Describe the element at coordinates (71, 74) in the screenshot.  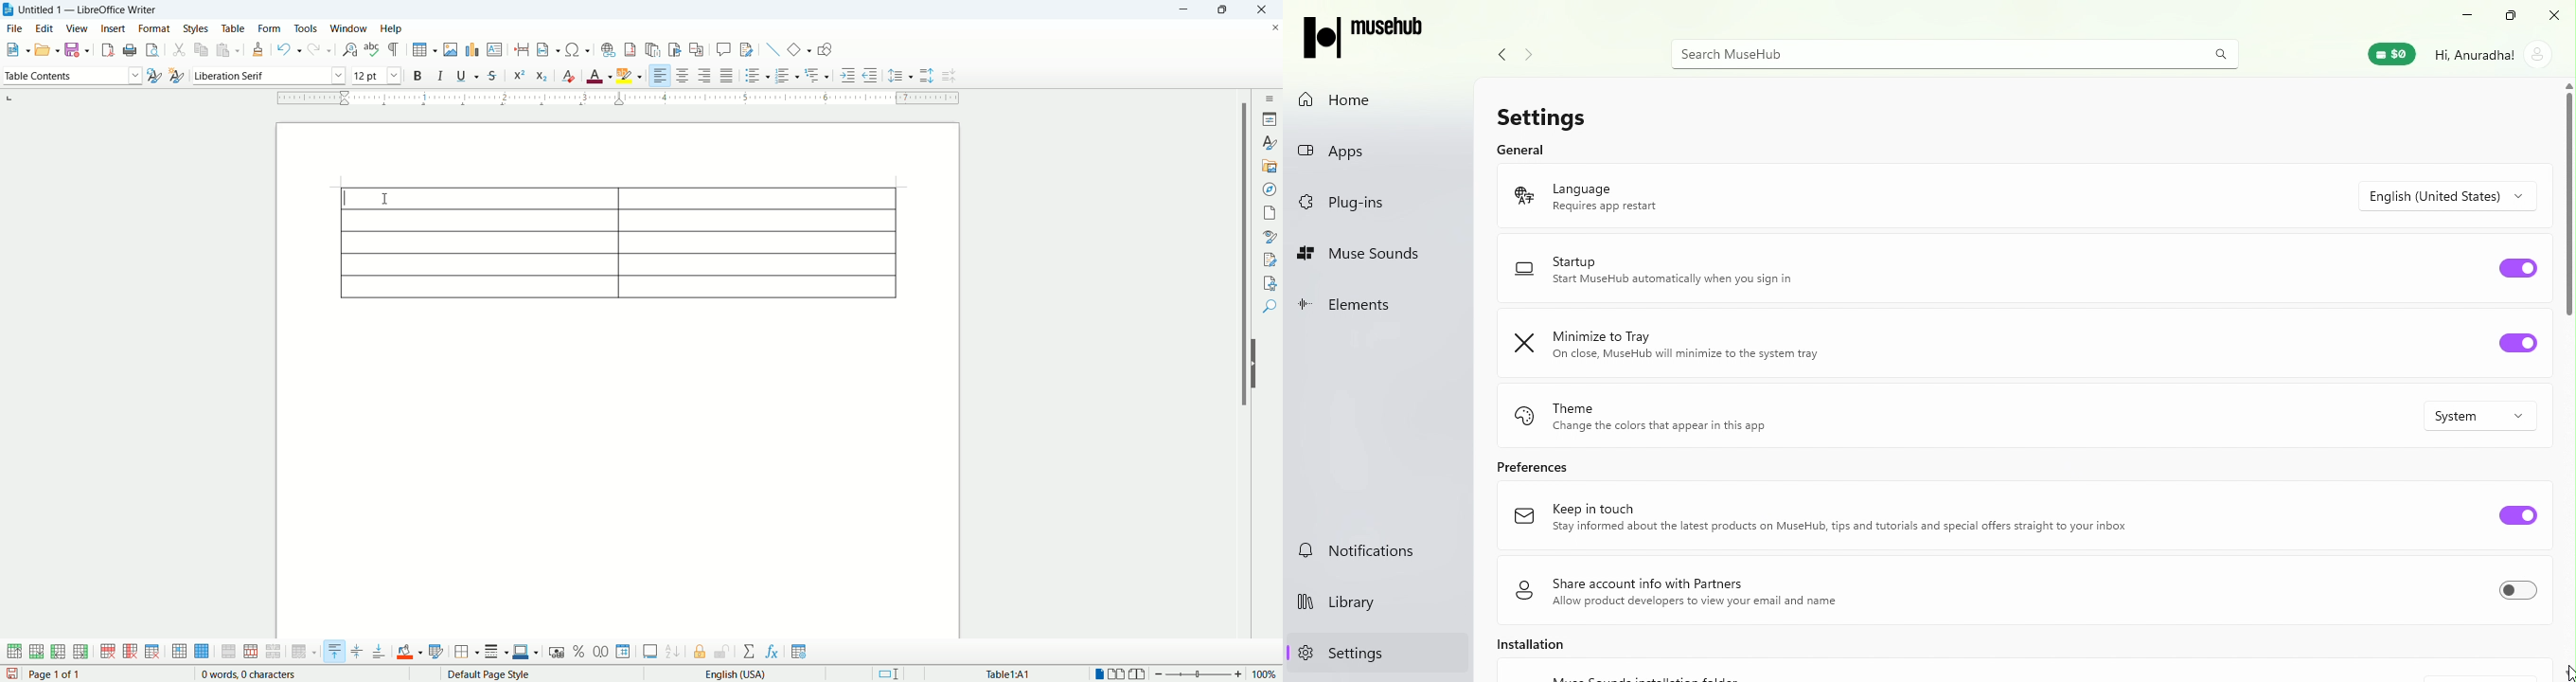
I see `pragraph style` at that location.